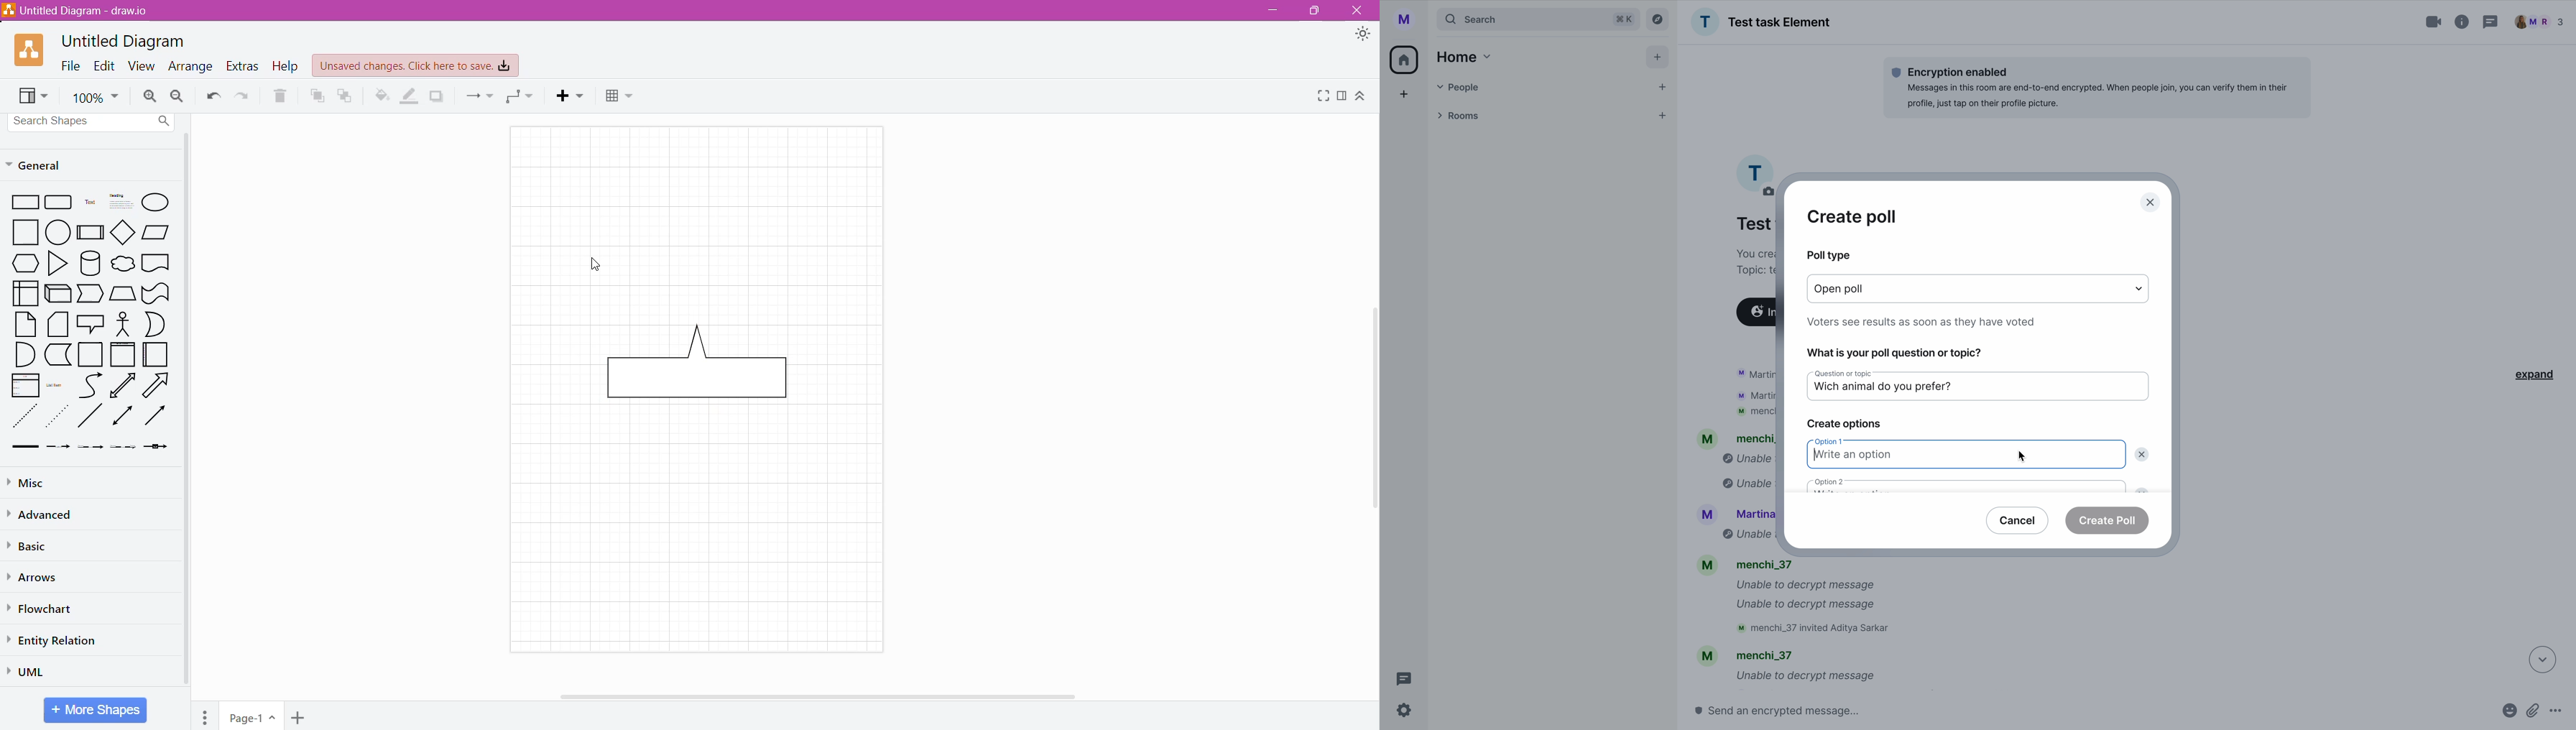 This screenshot has width=2576, height=756. I want to click on Horizontal scroll Bar, so click(833, 696).